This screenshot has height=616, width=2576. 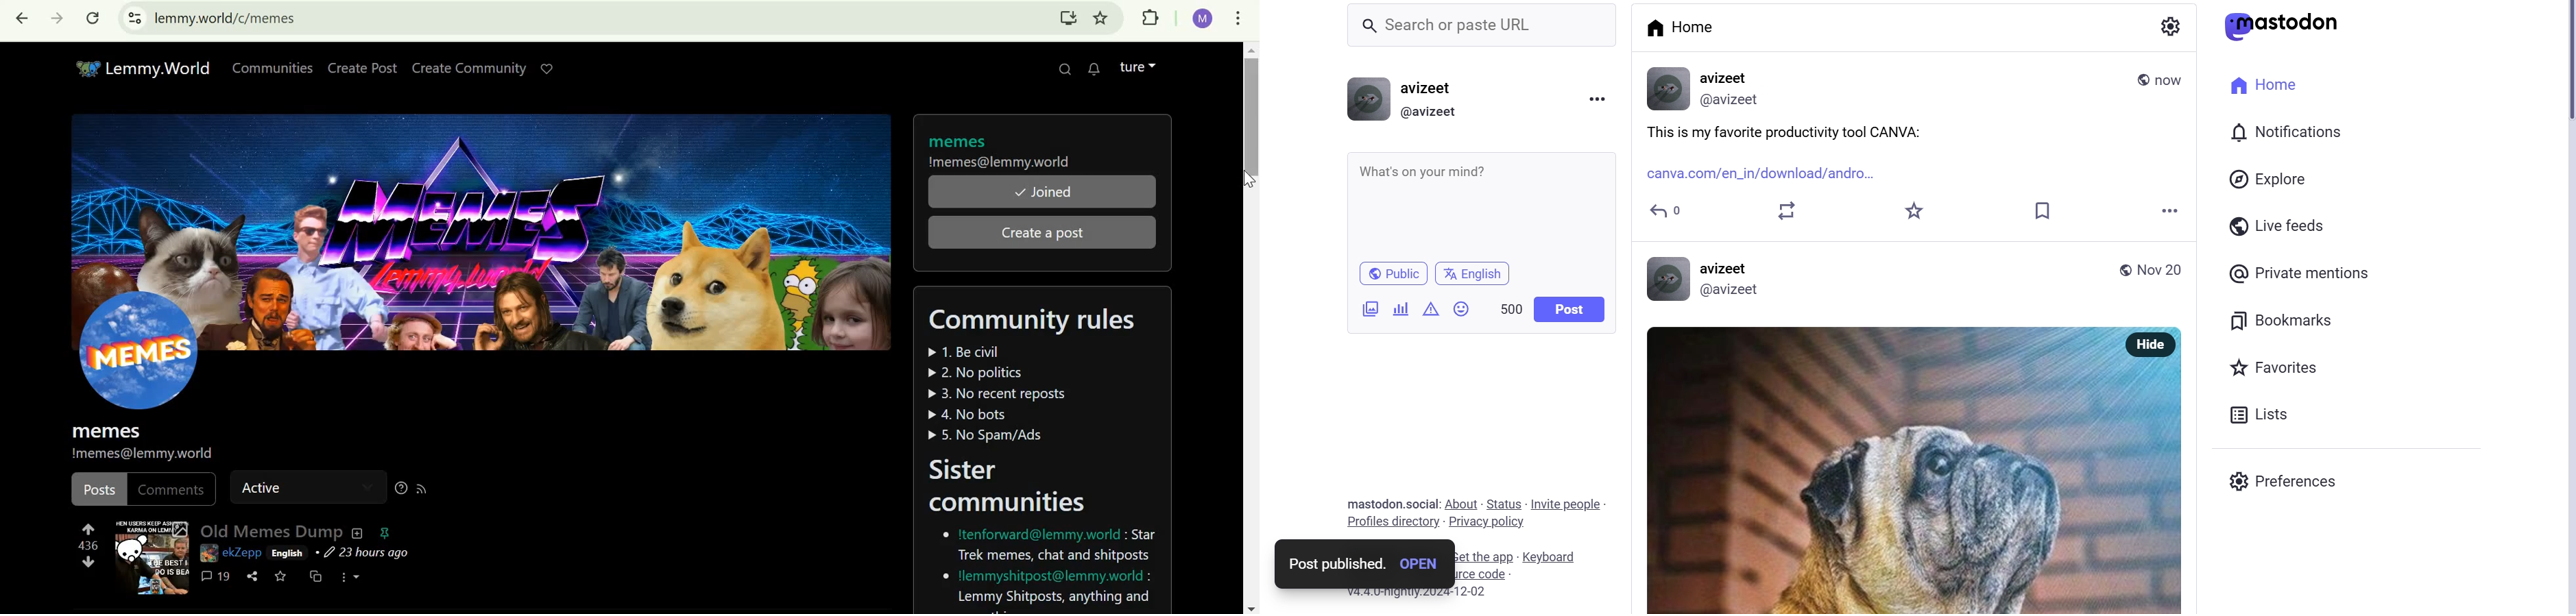 I want to click on profile icon, so click(x=144, y=383).